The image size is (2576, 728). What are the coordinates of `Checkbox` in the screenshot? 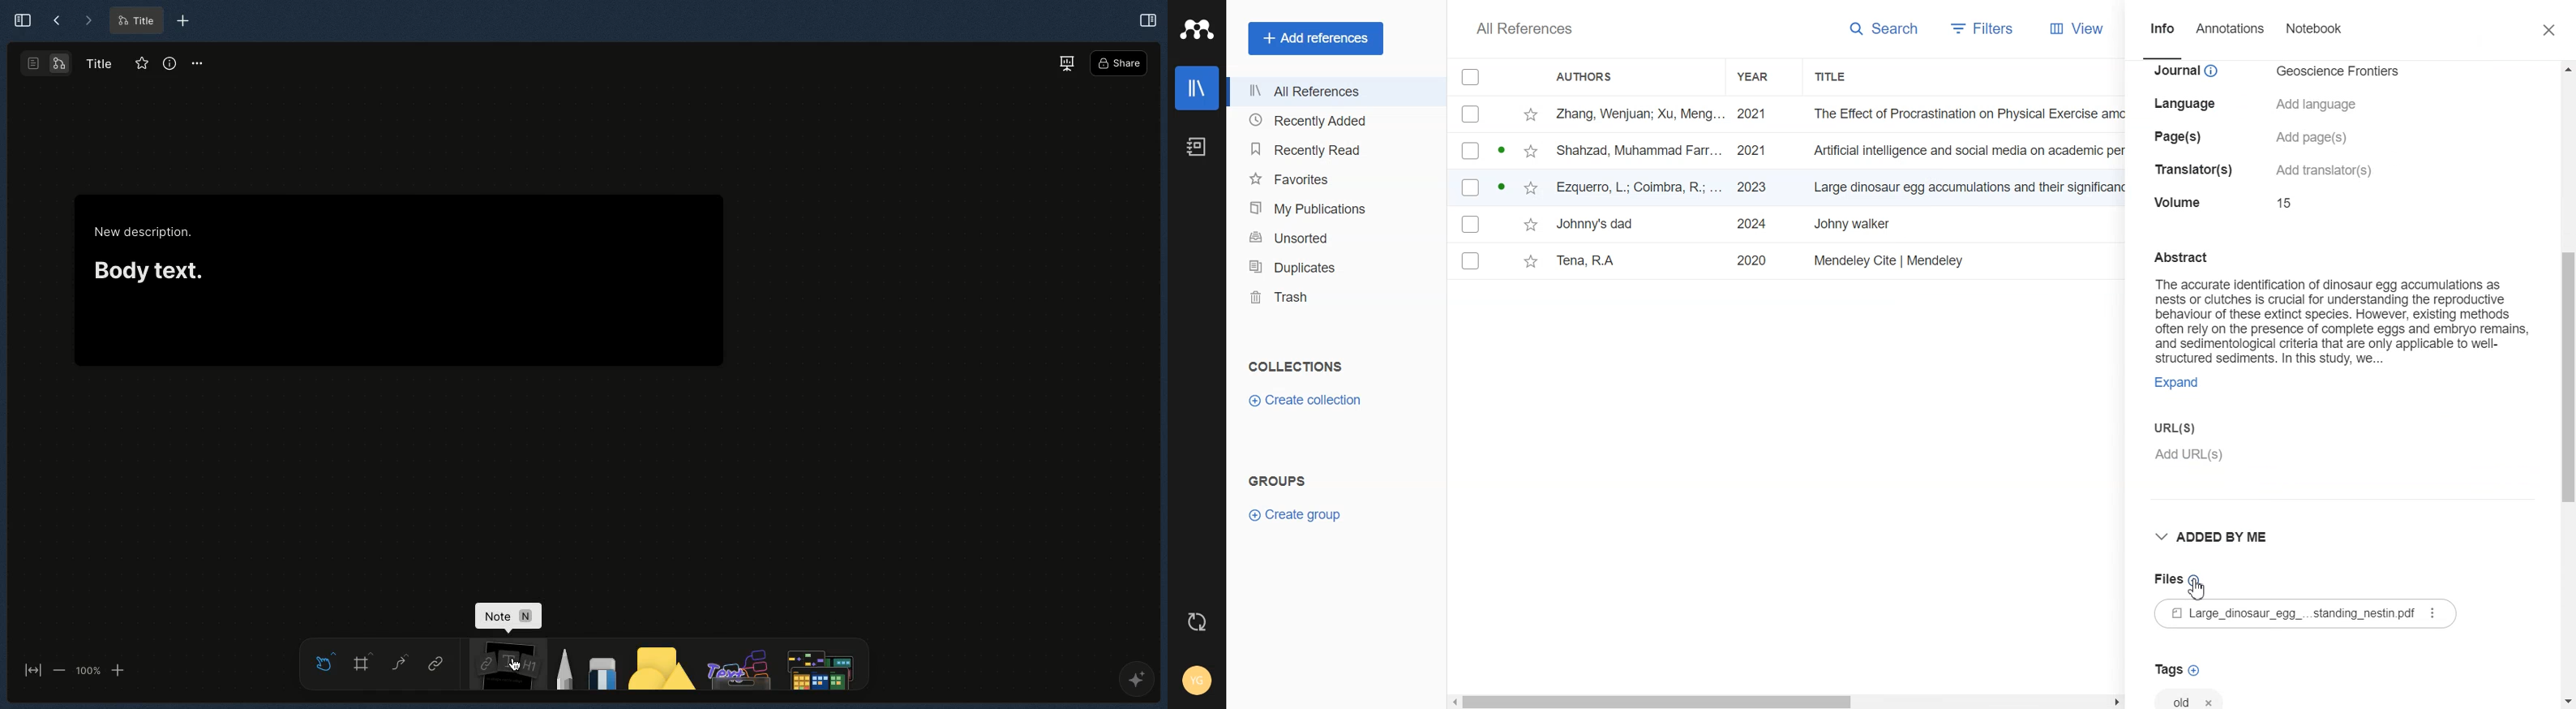 It's located at (1471, 224).